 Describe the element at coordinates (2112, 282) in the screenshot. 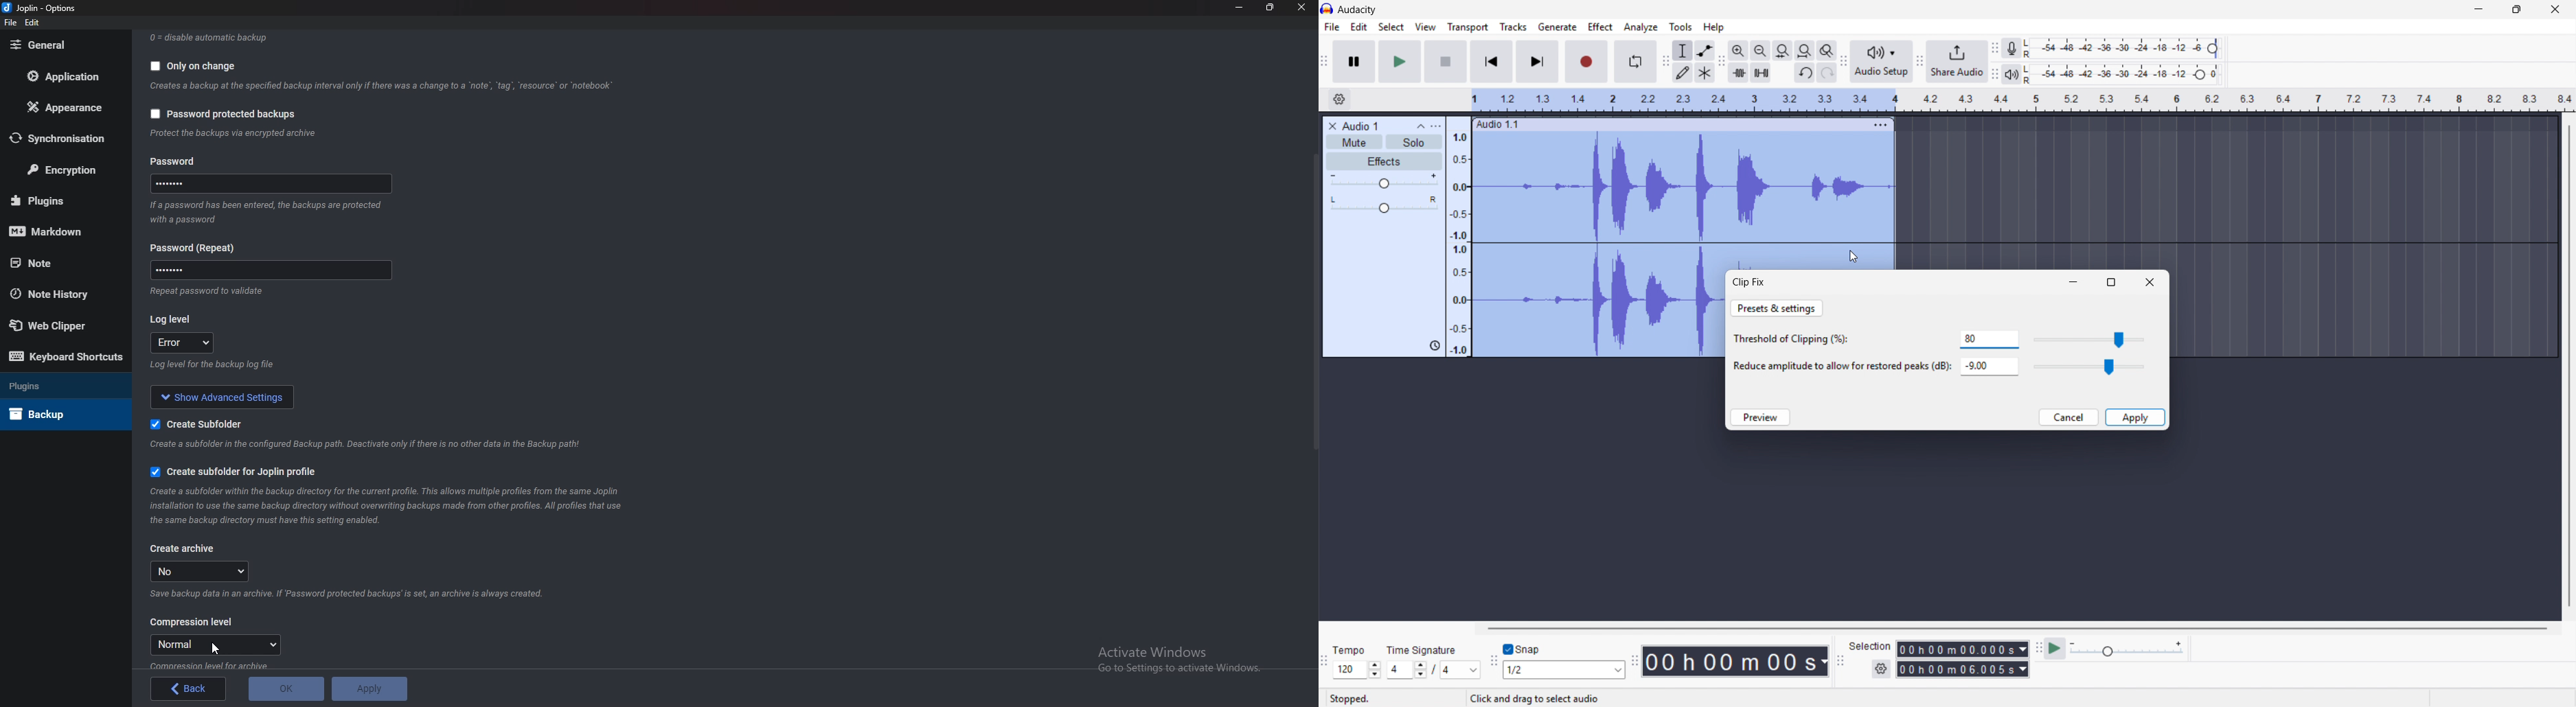

I see `maximise ` at that location.